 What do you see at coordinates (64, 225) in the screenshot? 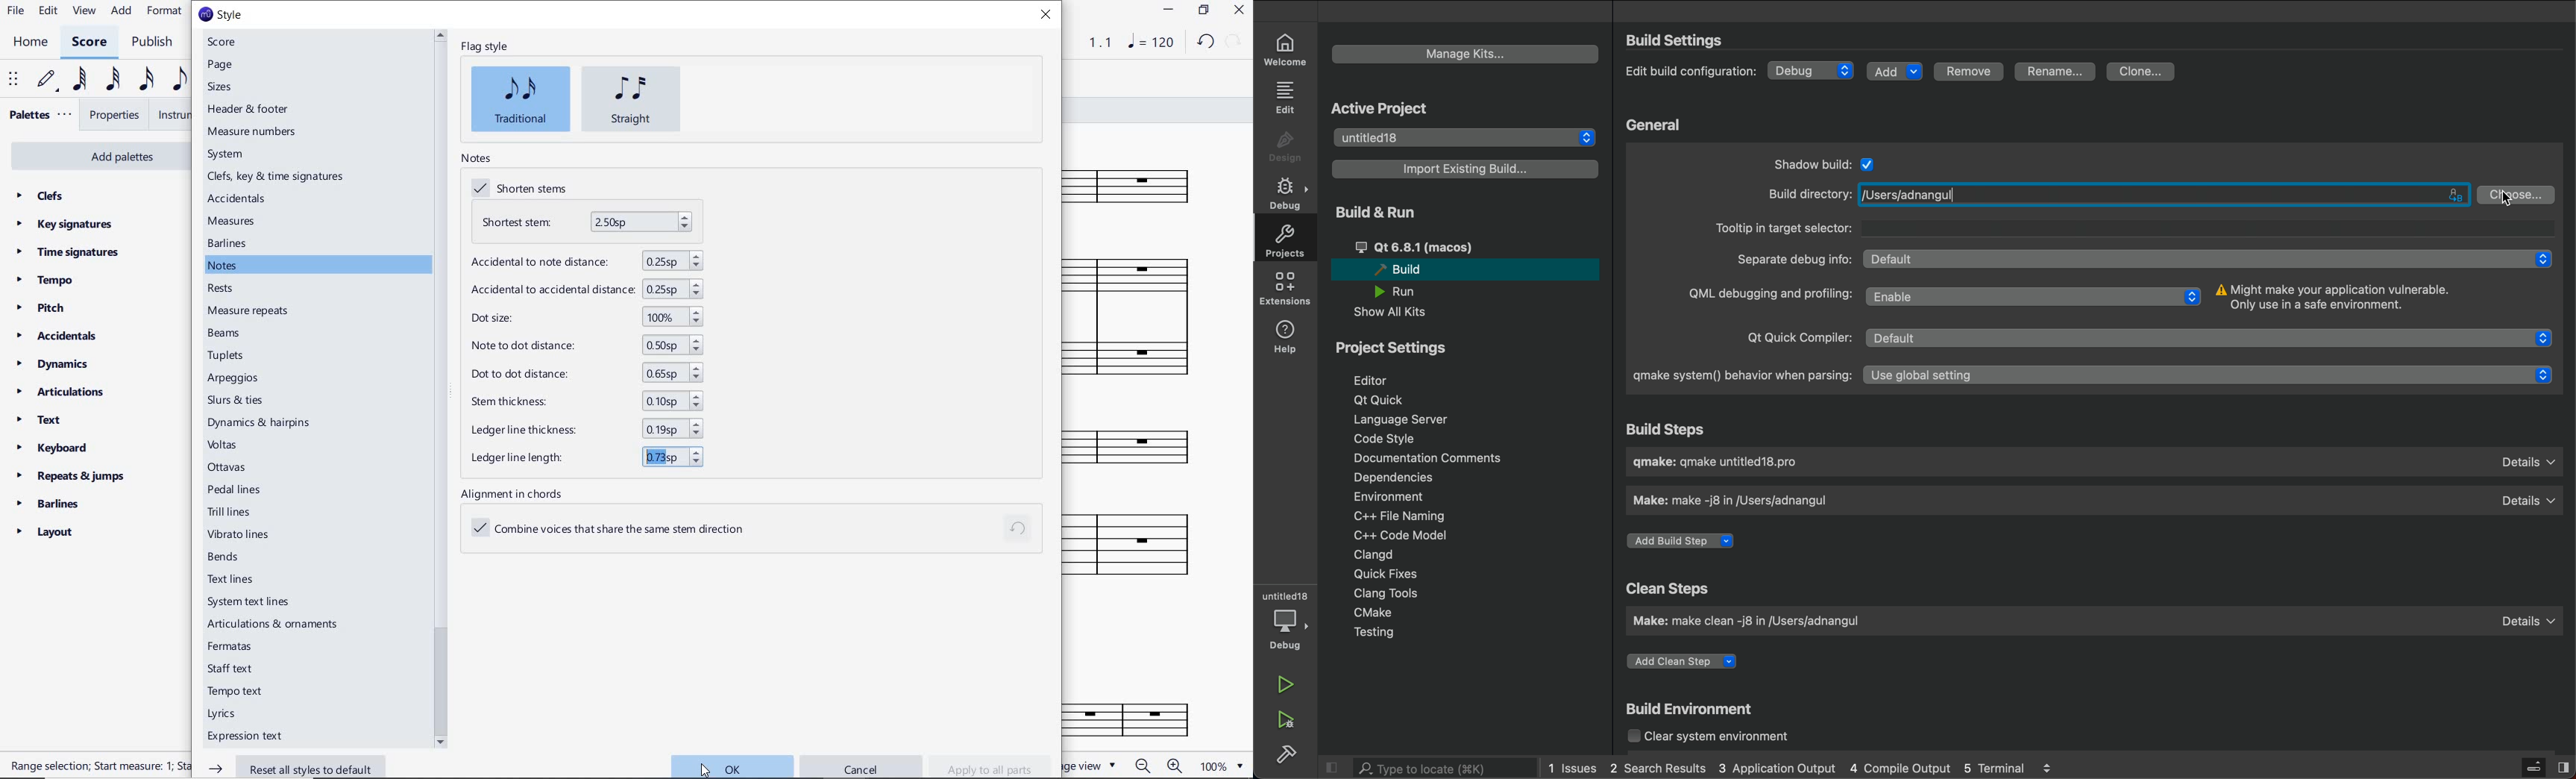
I see `key signatures` at bounding box center [64, 225].